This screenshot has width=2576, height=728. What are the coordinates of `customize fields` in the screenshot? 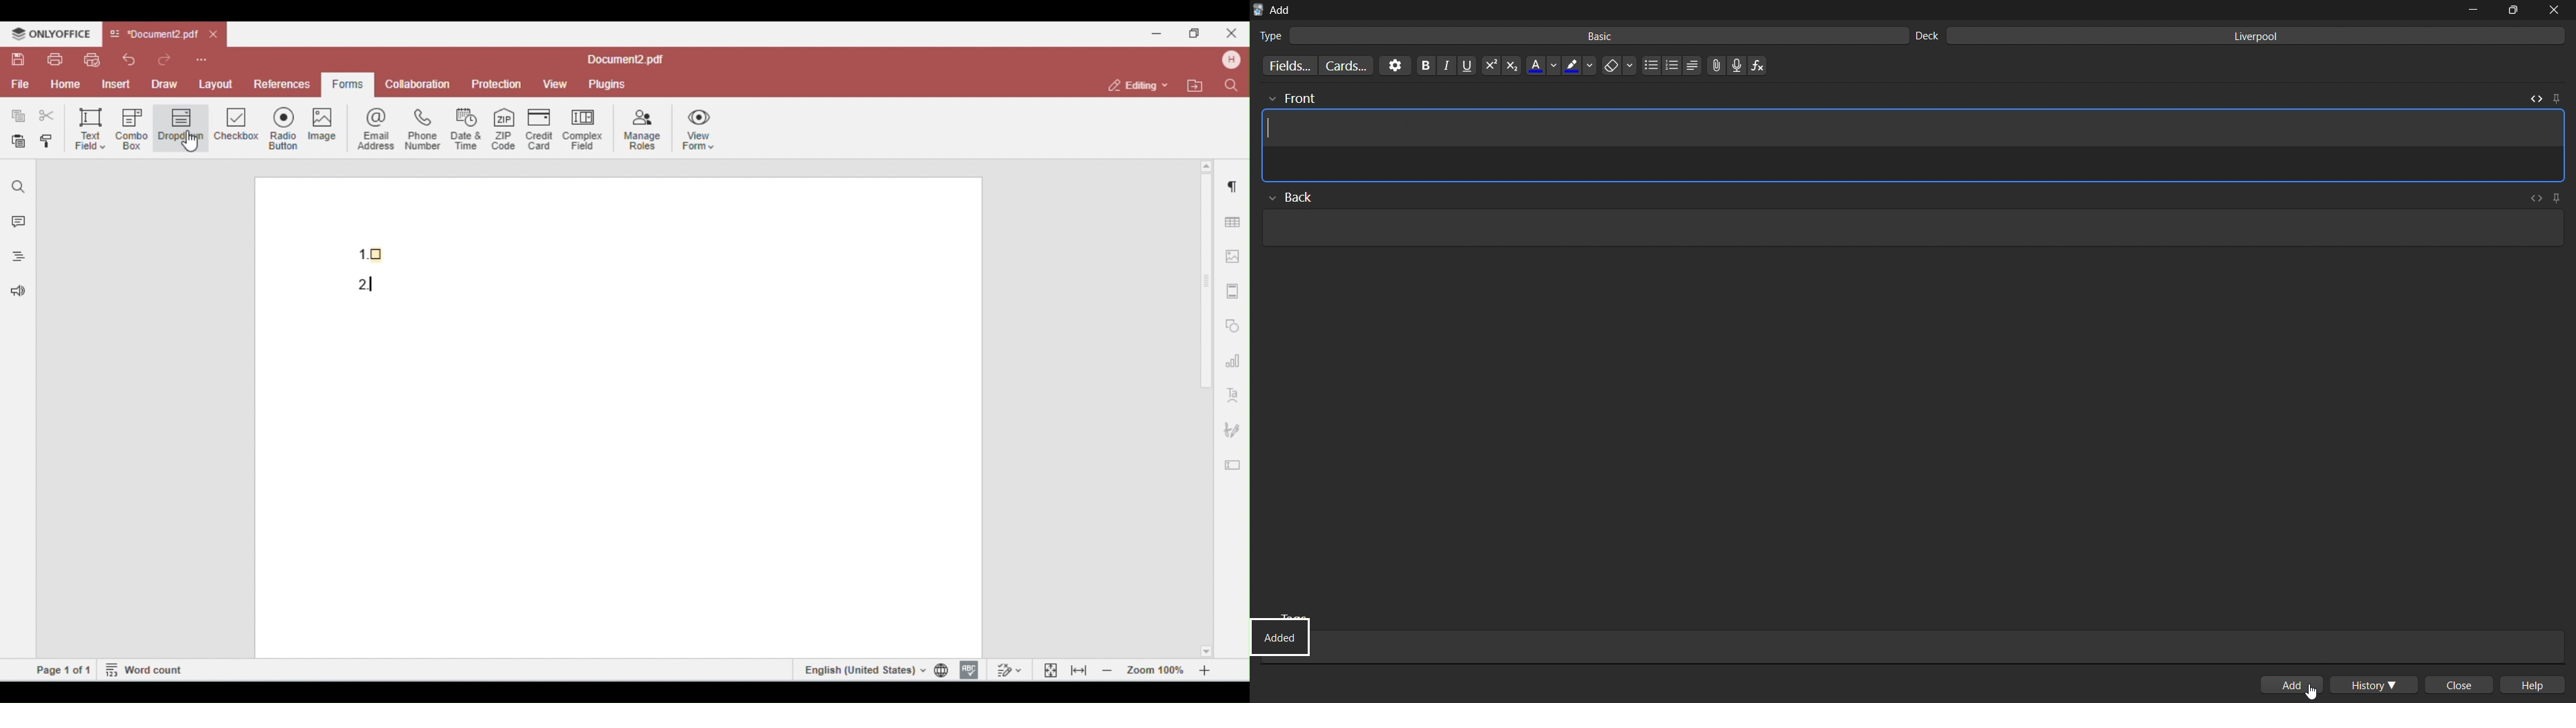 It's located at (1286, 66).